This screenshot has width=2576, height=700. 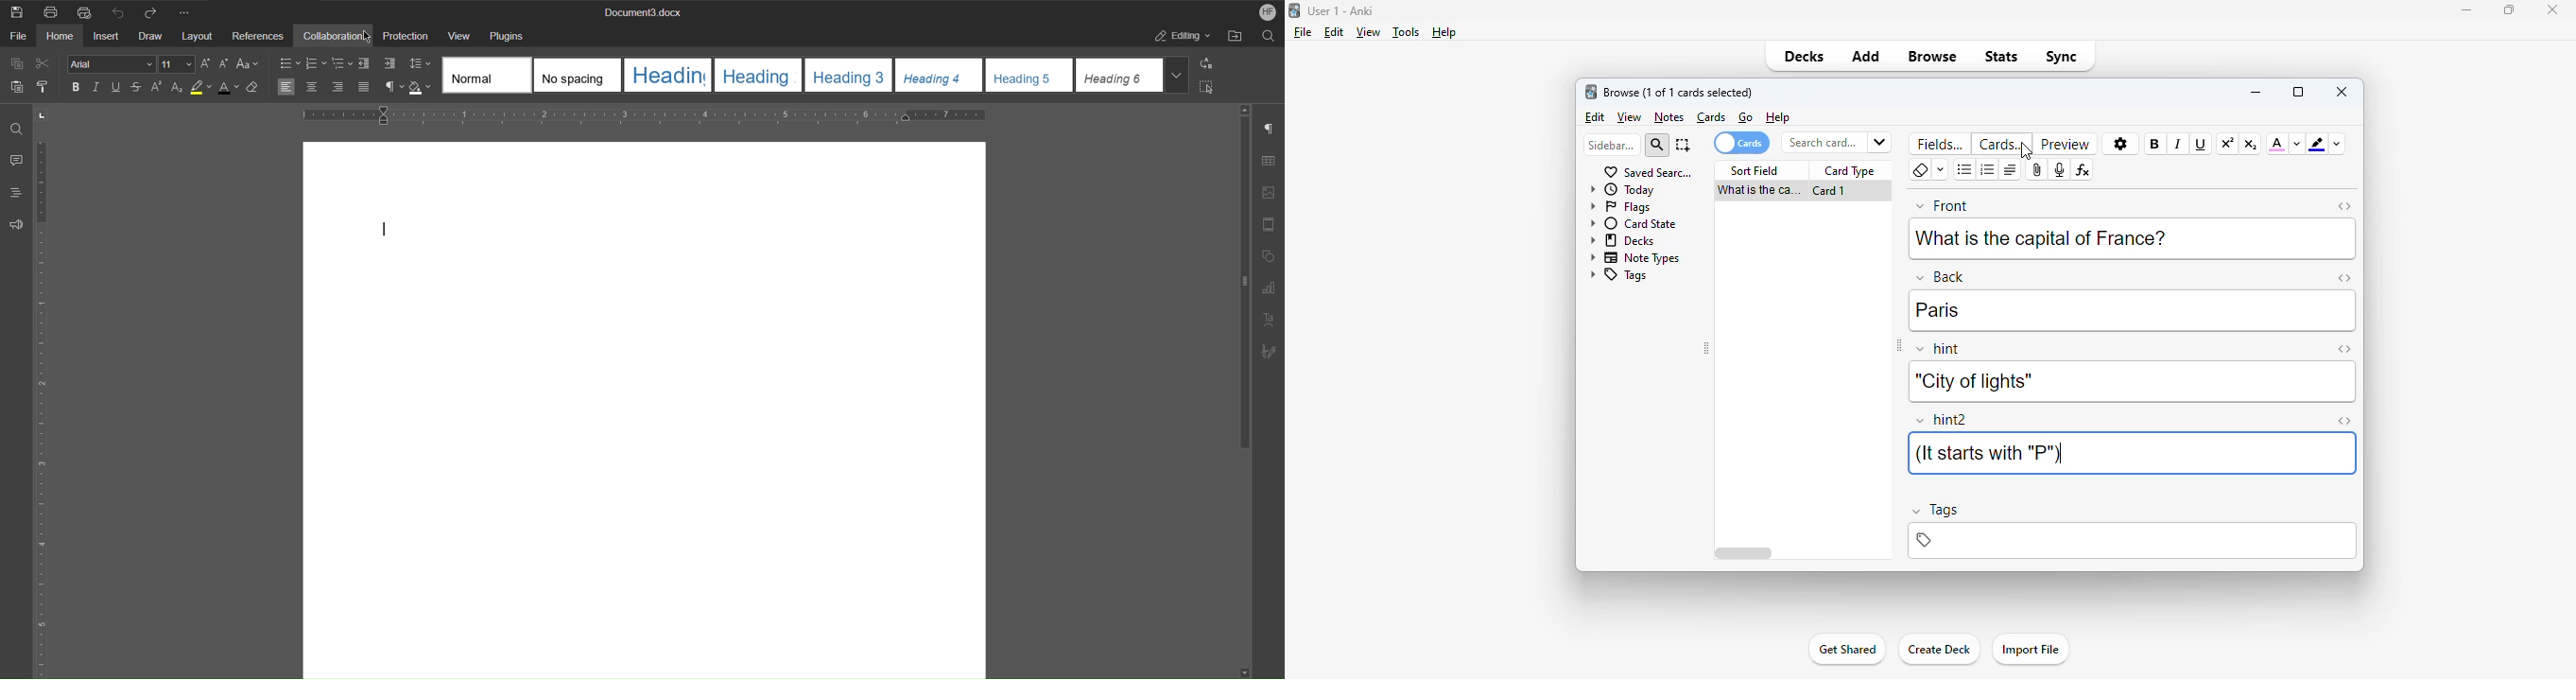 What do you see at coordinates (1630, 118) in the screenshot?
I see `view` at bounding box center [1630, 118].